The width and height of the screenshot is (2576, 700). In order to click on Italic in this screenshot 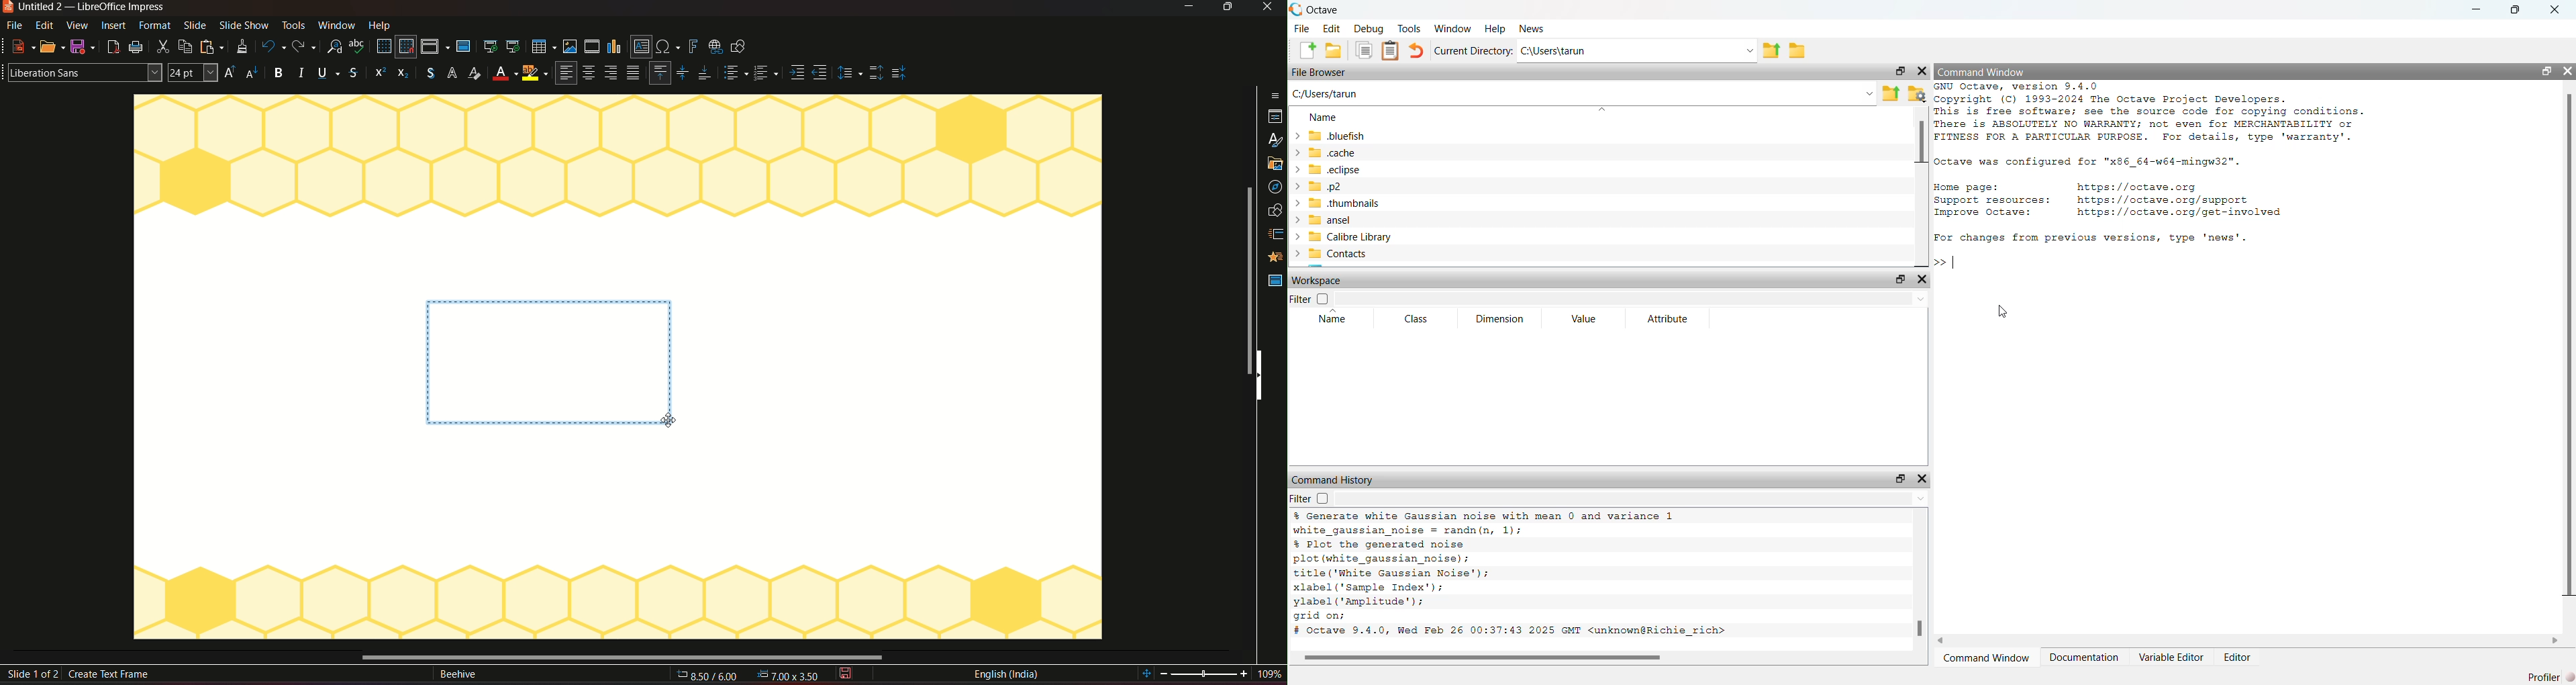, I will do `click(303, 73)`.